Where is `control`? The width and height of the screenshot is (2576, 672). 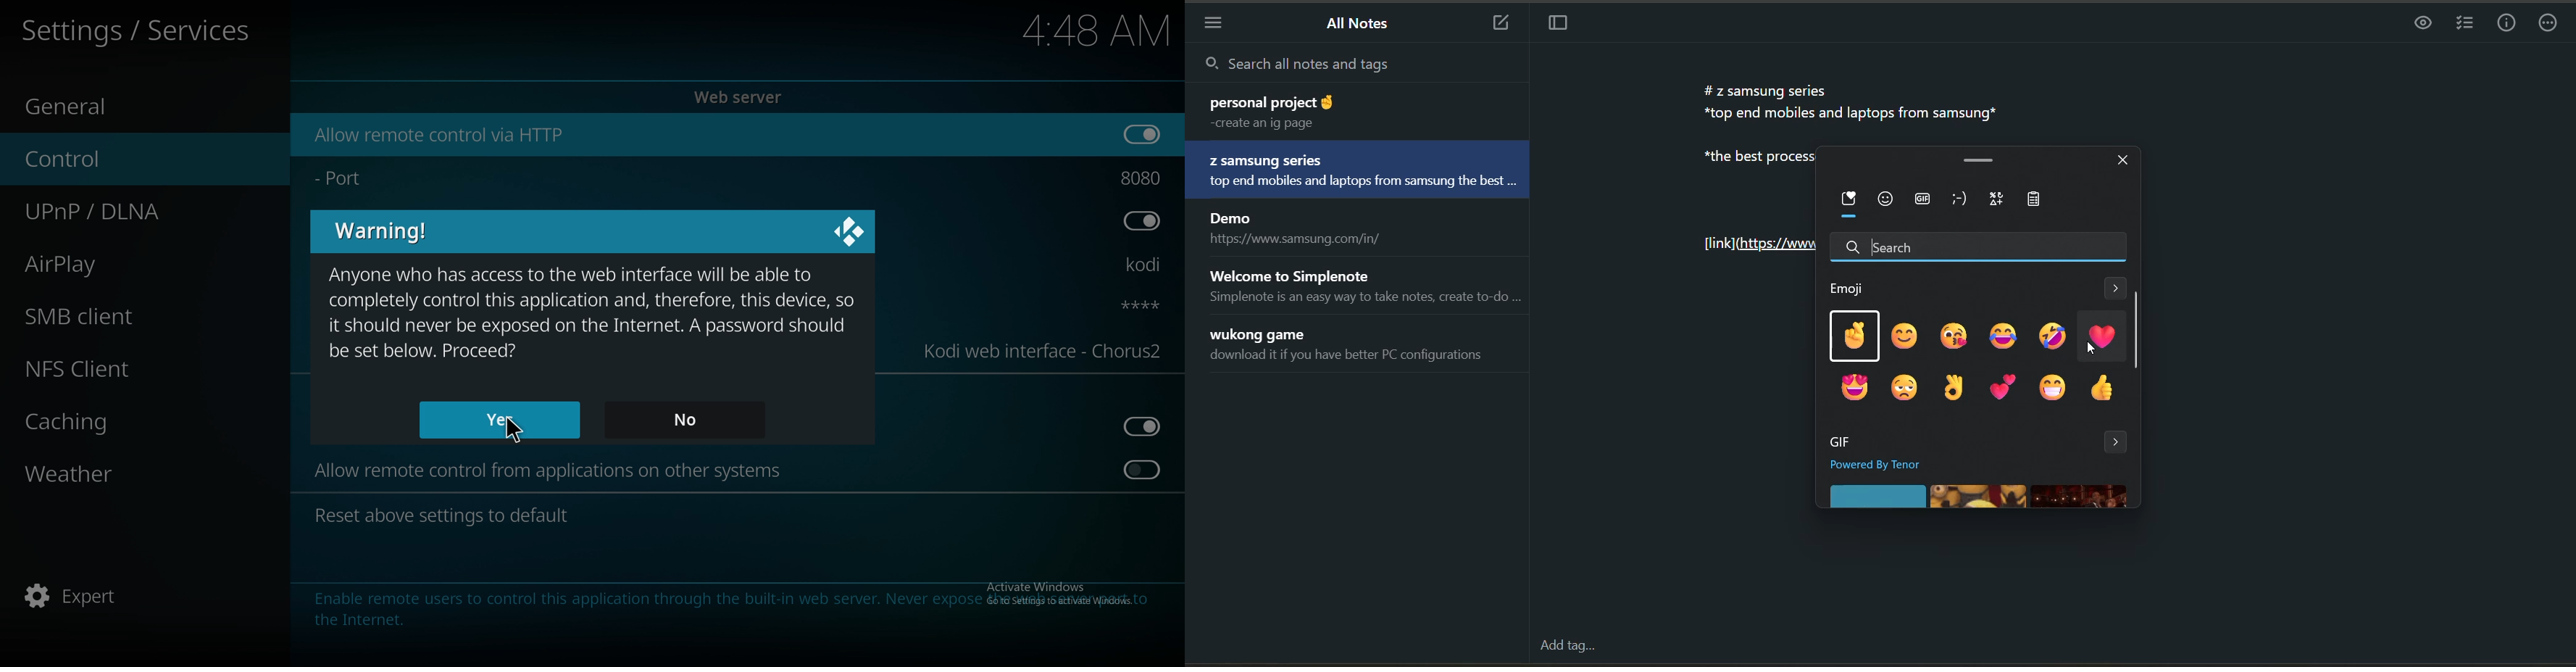 control is located at coordinates (90, 158).